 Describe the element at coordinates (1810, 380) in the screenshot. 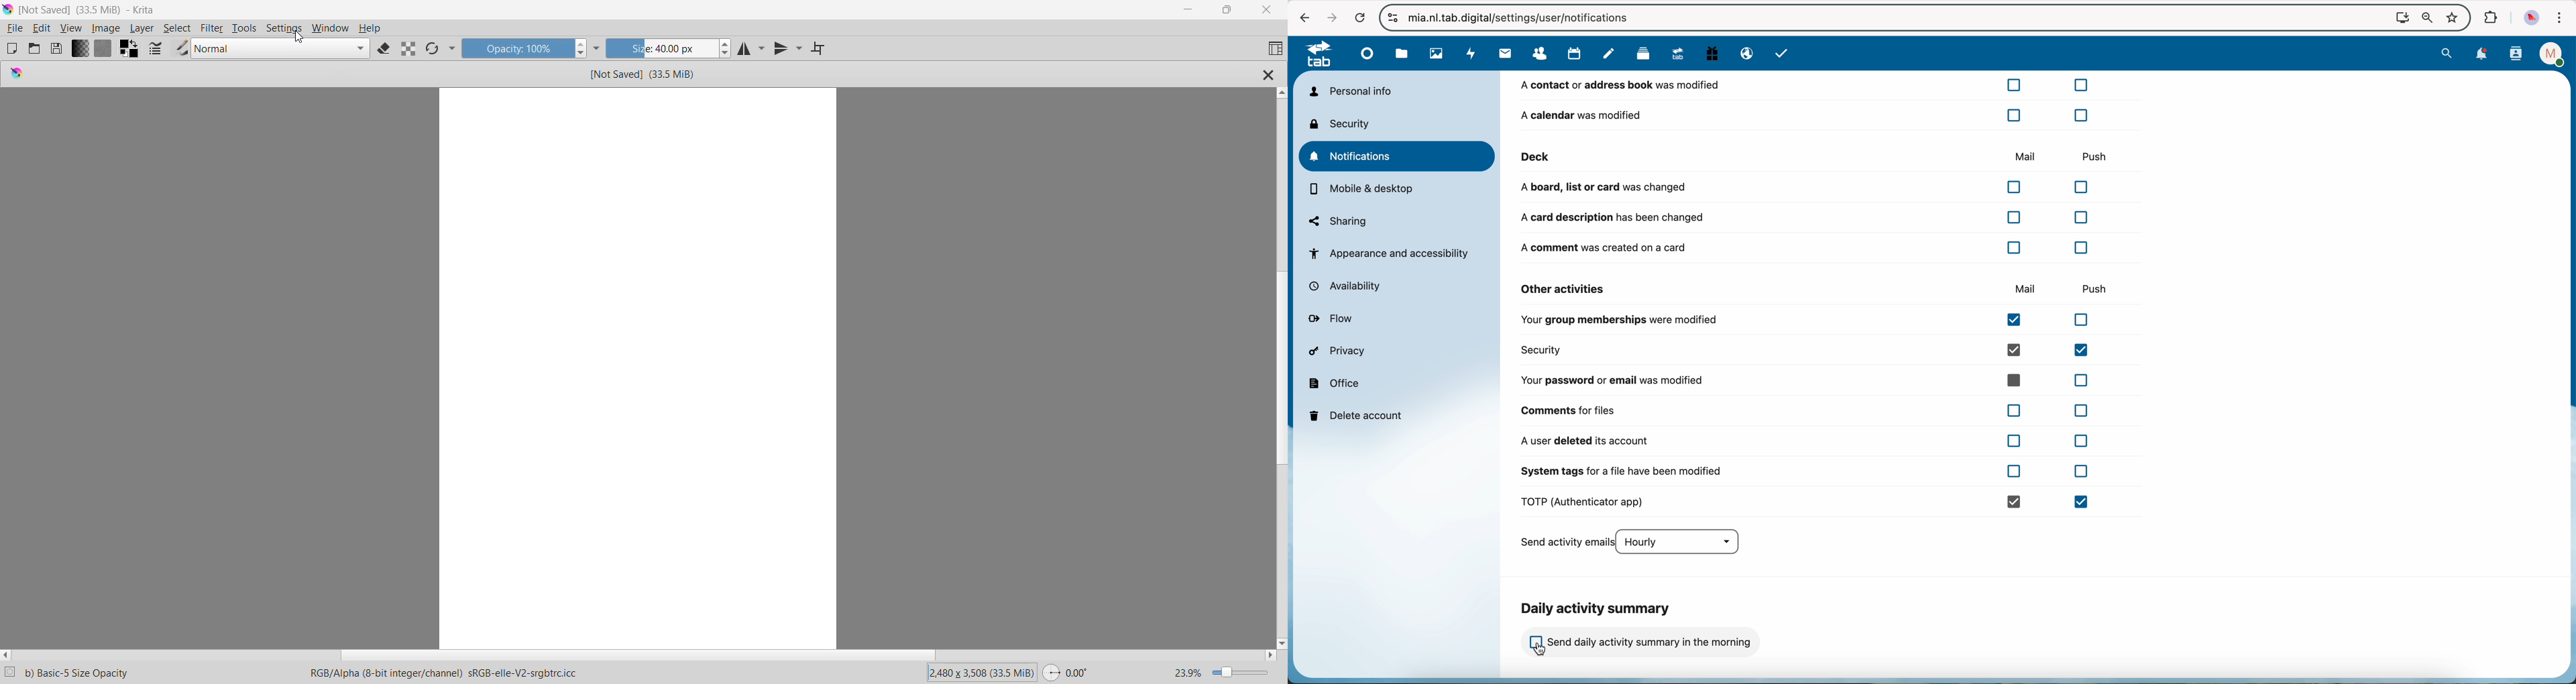

I see `your password or email was modified` at that location.